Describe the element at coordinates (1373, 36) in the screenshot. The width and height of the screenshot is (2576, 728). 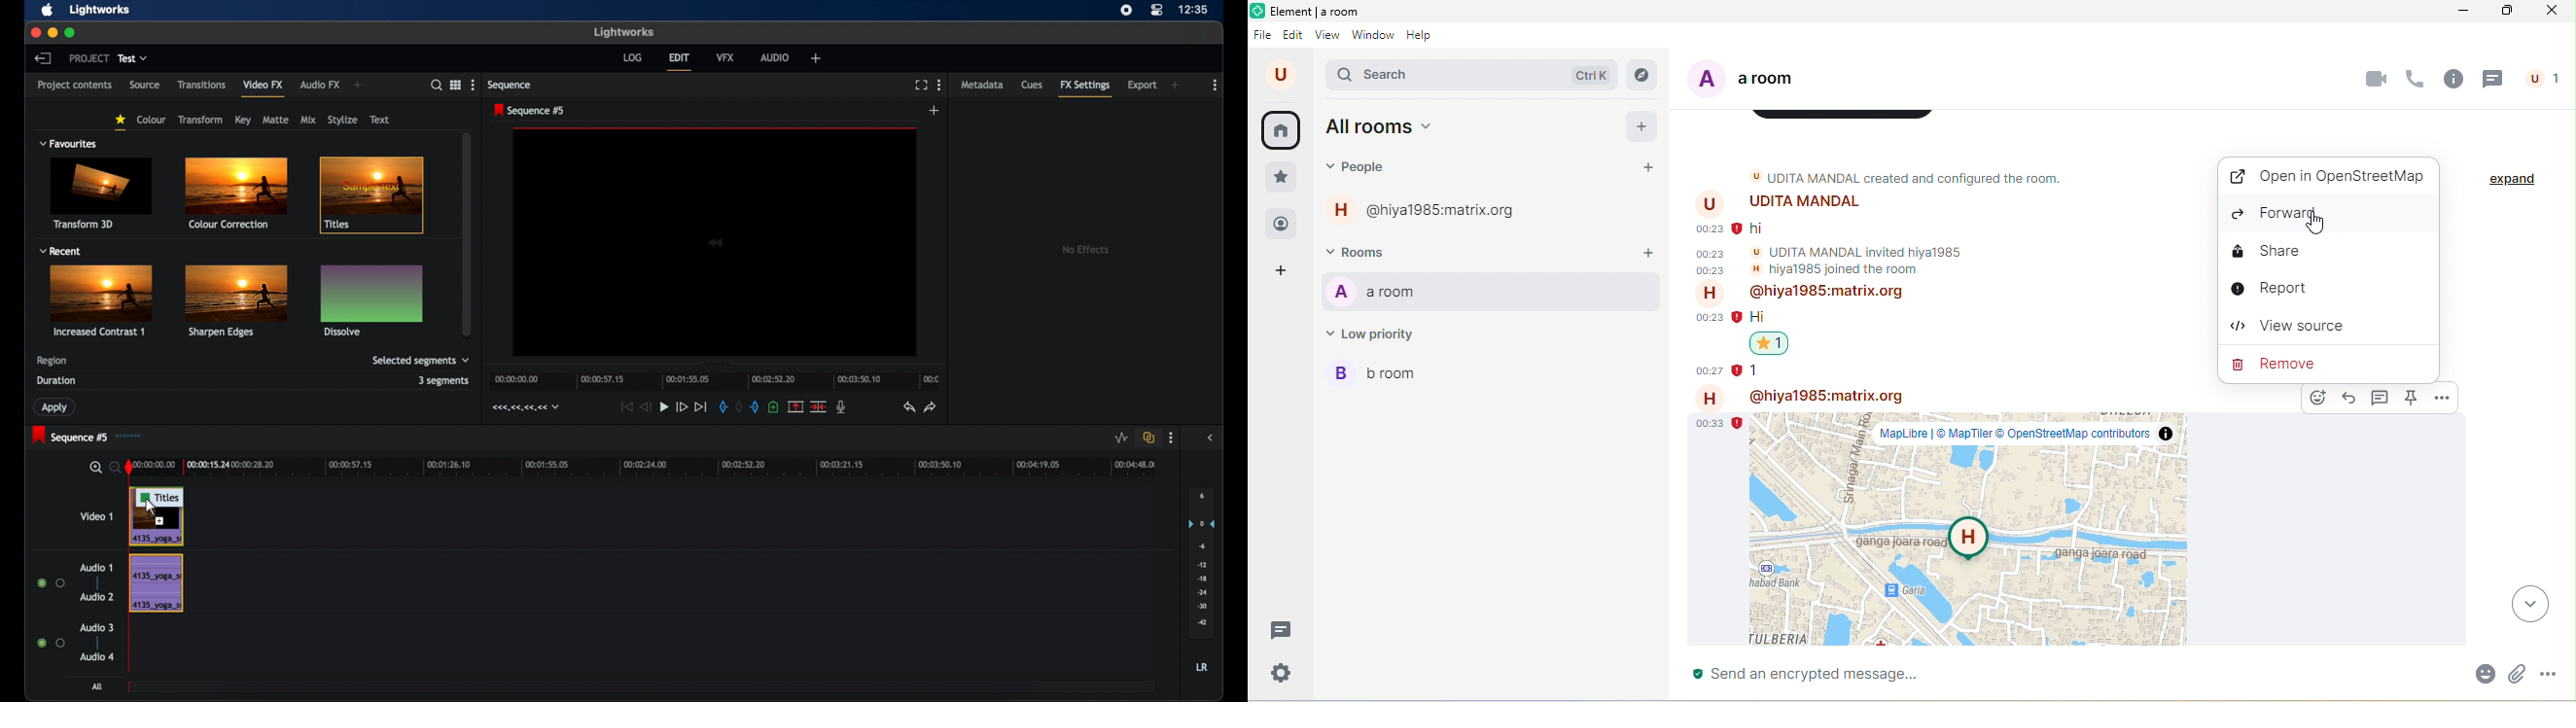
I see `window` at that location.